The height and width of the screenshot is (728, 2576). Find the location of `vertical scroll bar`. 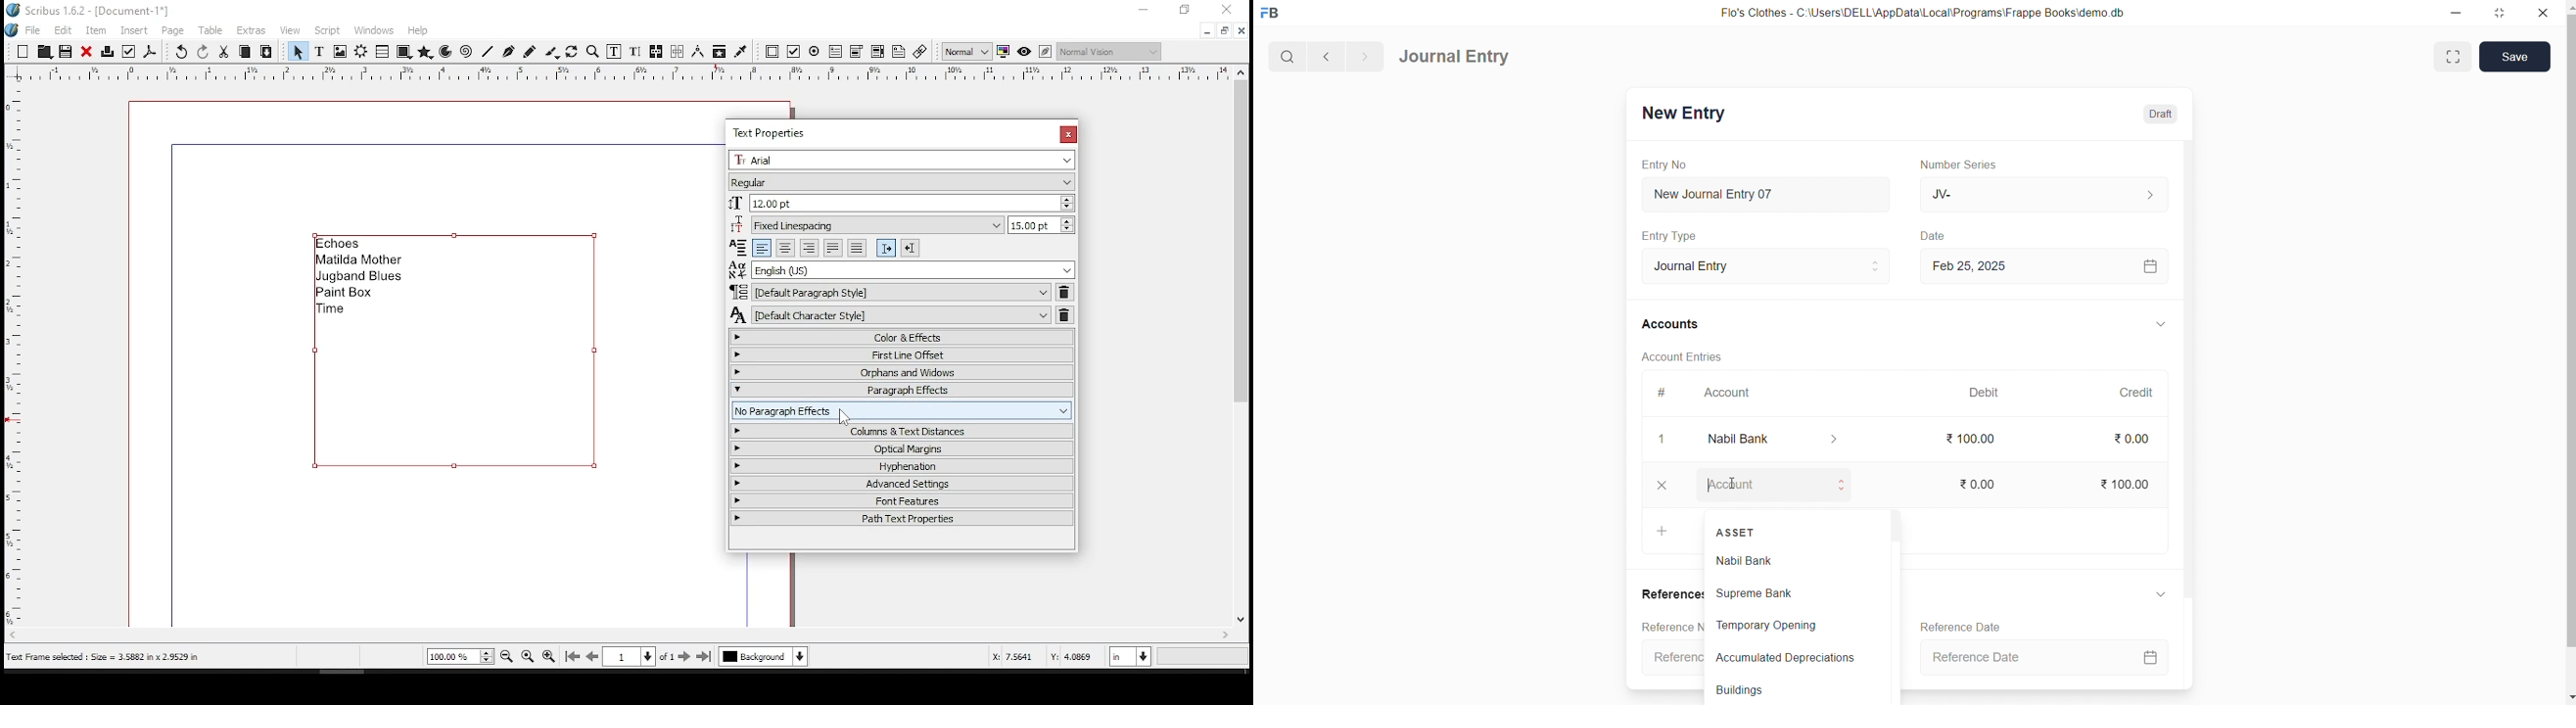

vertical scroll bar is located at coordinates (1894, 608).